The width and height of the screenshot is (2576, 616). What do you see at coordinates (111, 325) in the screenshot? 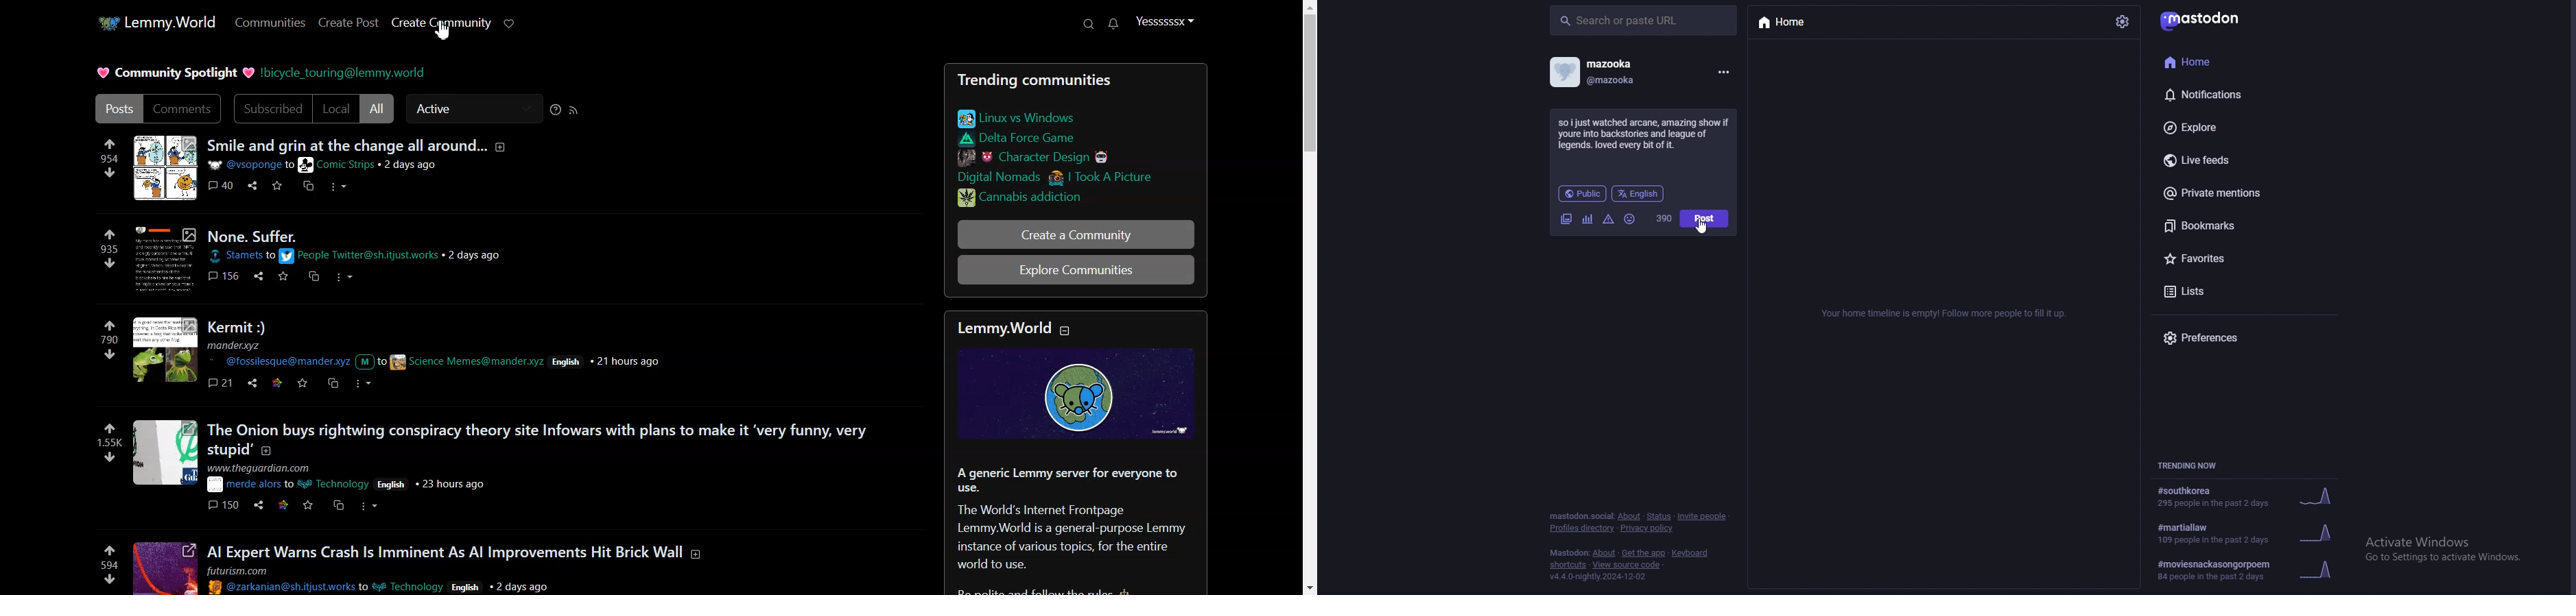
I see `upvote` at bounding box center [111, 325].